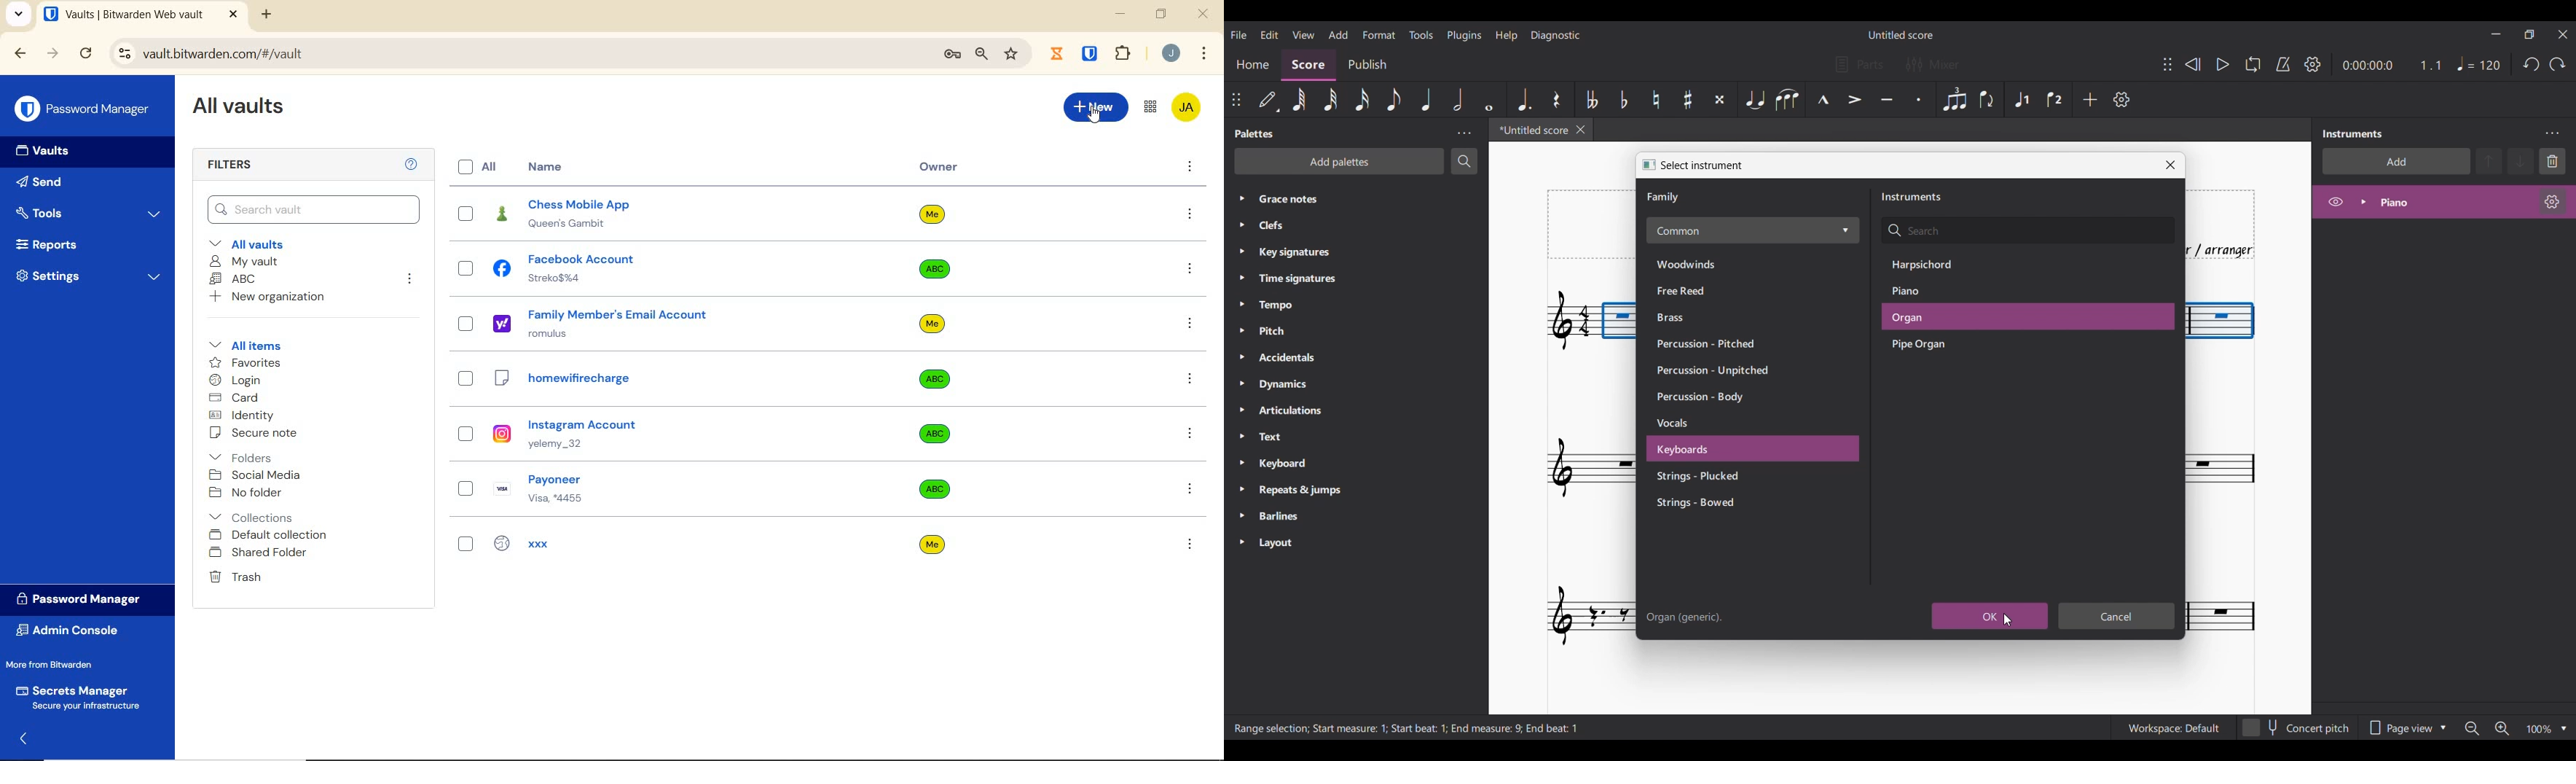 The width and height of the screenshot is (2576, 784). Describe the element at coordinates (1308, 385) in the screenshot. I see `Dynamics` at that location.